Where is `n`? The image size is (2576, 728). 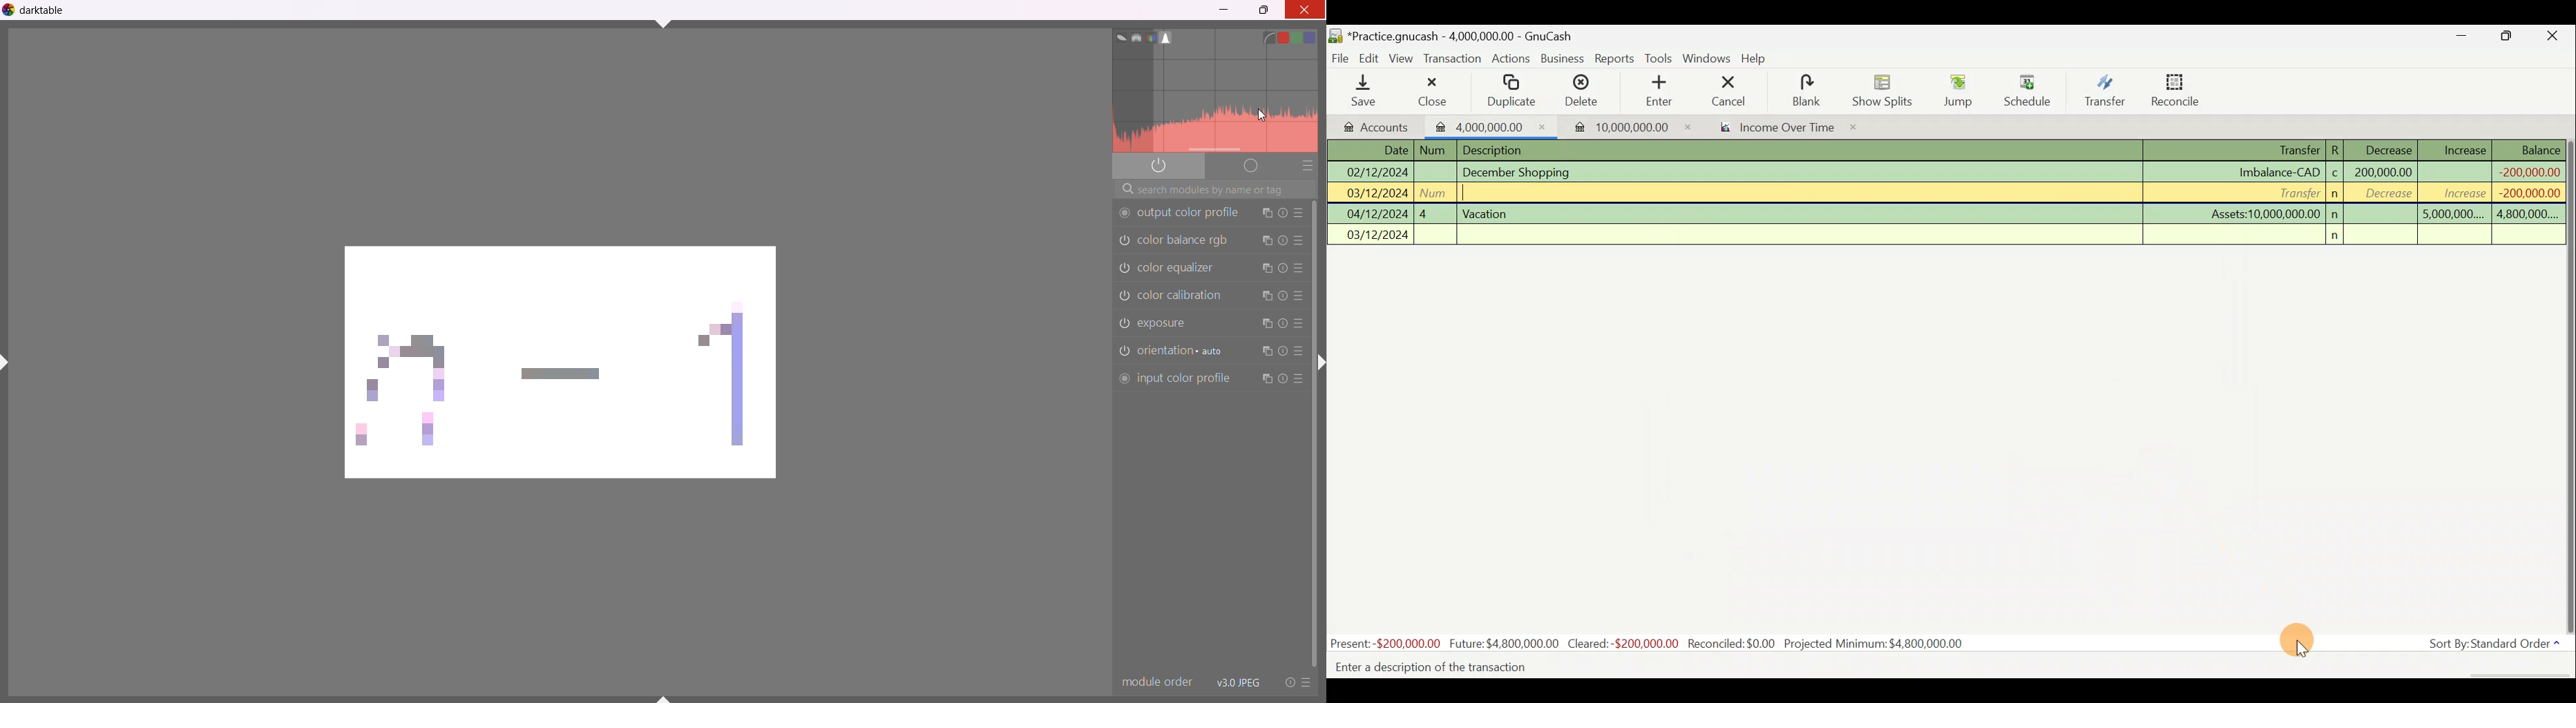
n is located at coordinates (2337, 214).